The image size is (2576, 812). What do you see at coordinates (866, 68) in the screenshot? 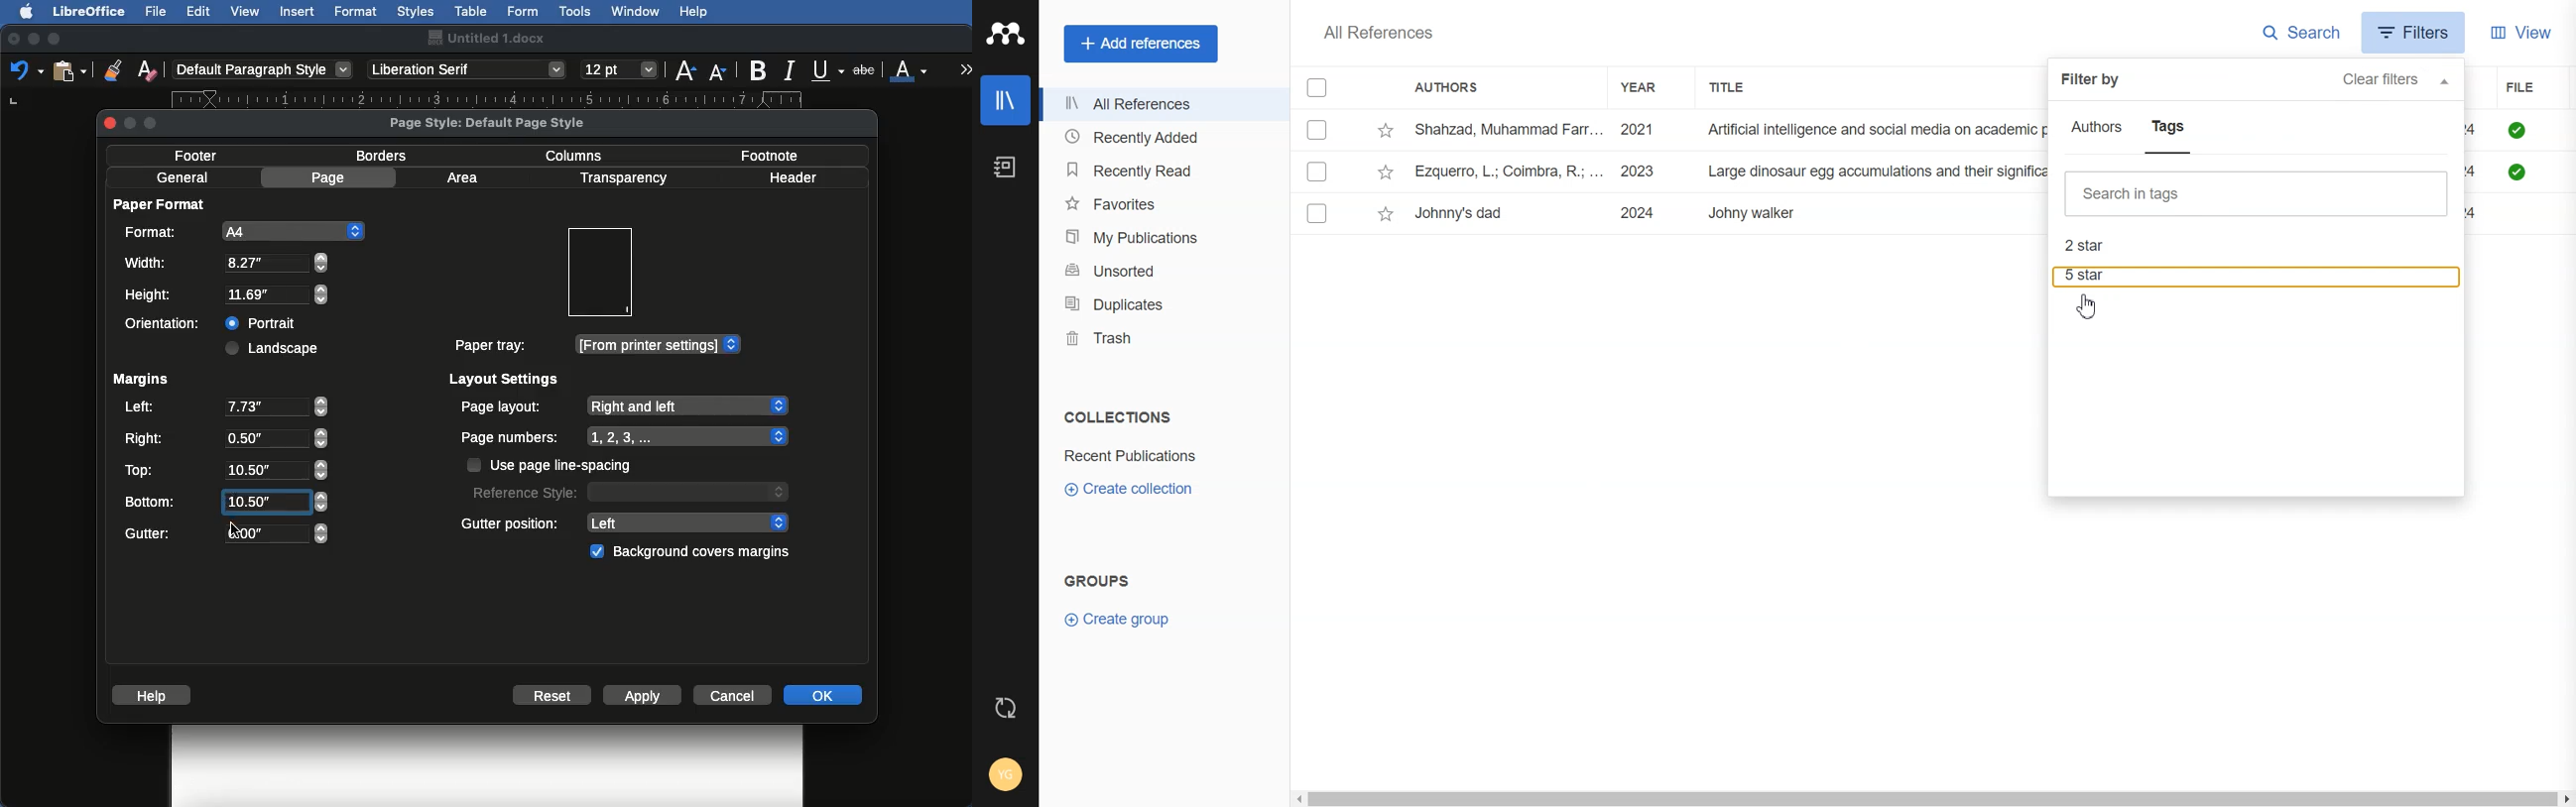
I see `Strikethrough ` at bounding box center [866, 68].